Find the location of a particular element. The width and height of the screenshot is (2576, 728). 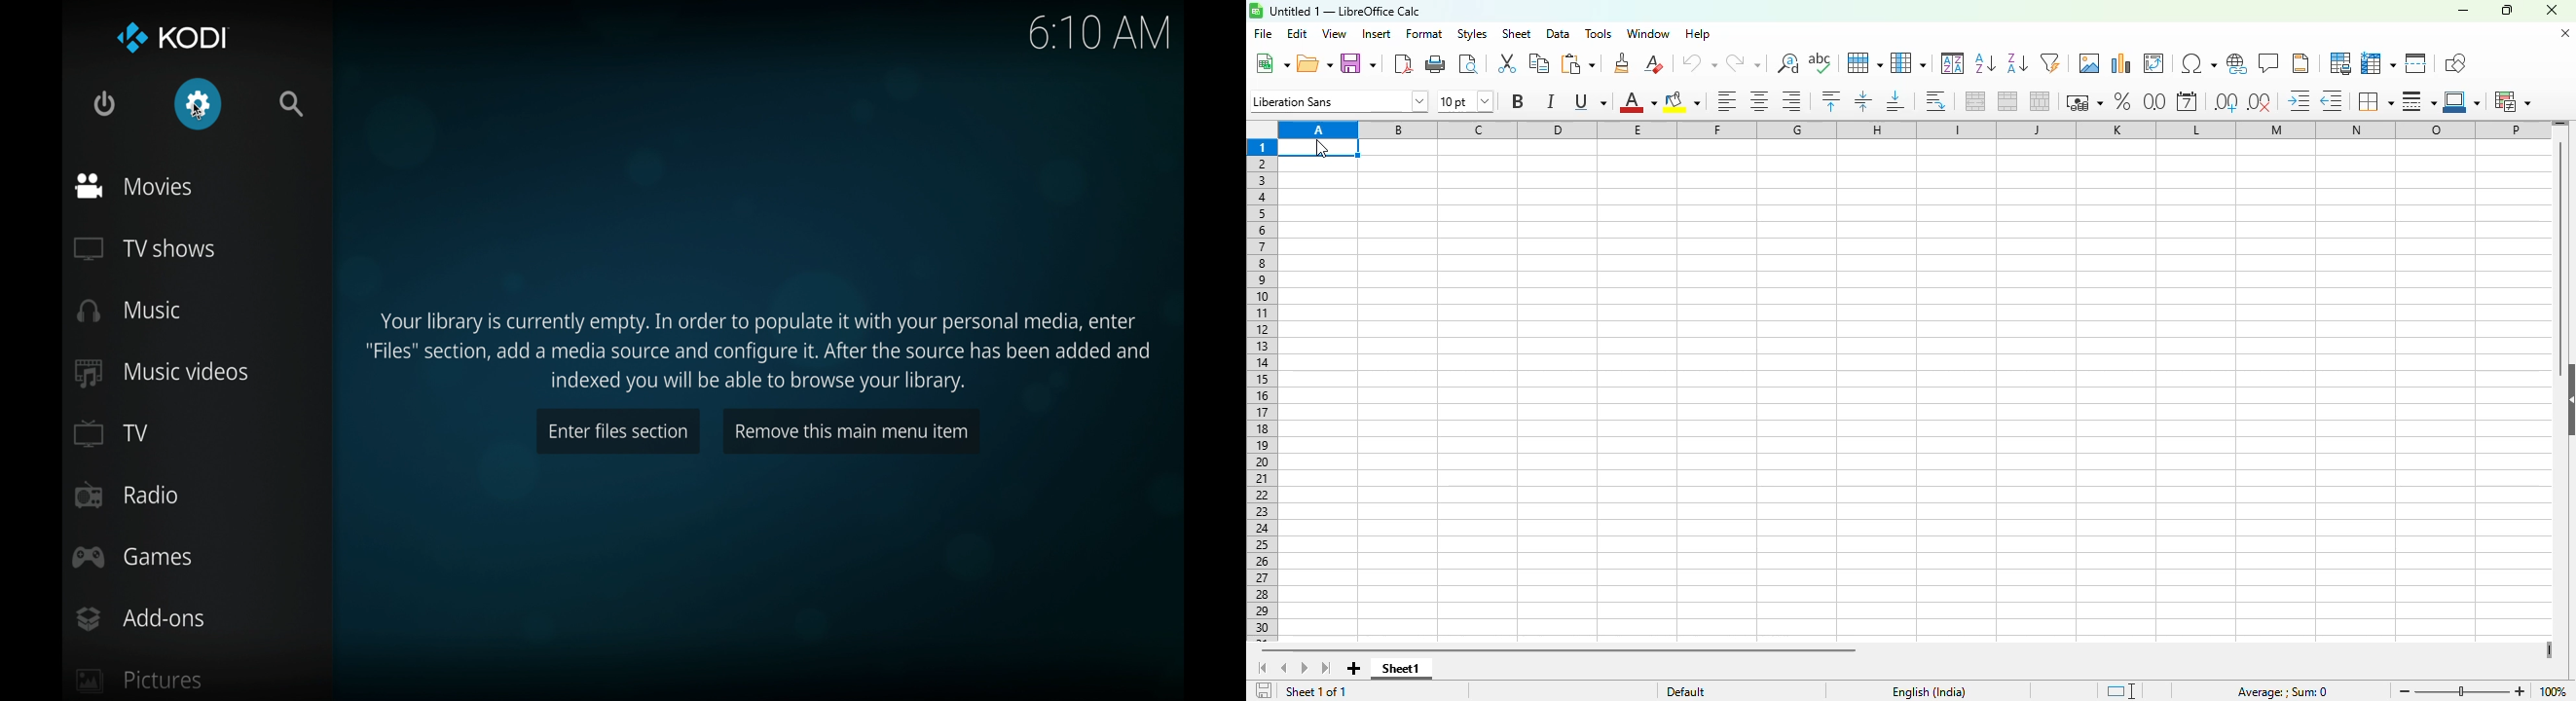

insert or edit pivot table is located at coordinates (2154, 63).